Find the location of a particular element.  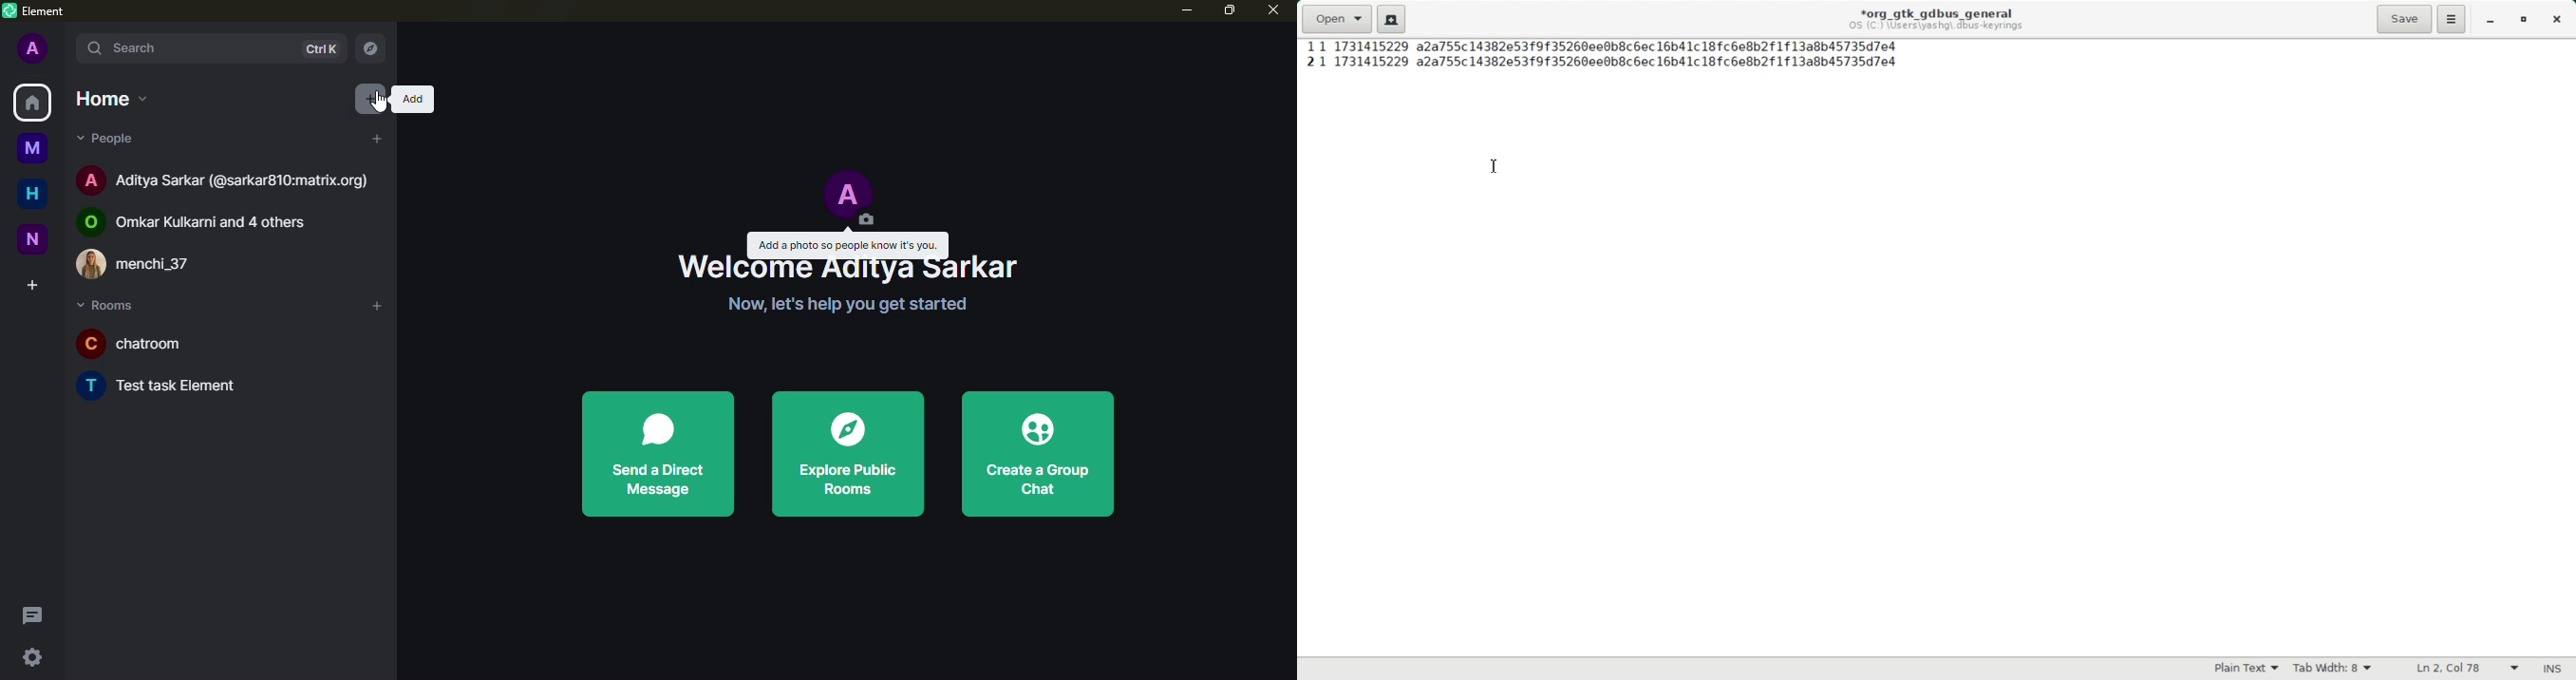

send a direct message is located at coordinates (656, 454).